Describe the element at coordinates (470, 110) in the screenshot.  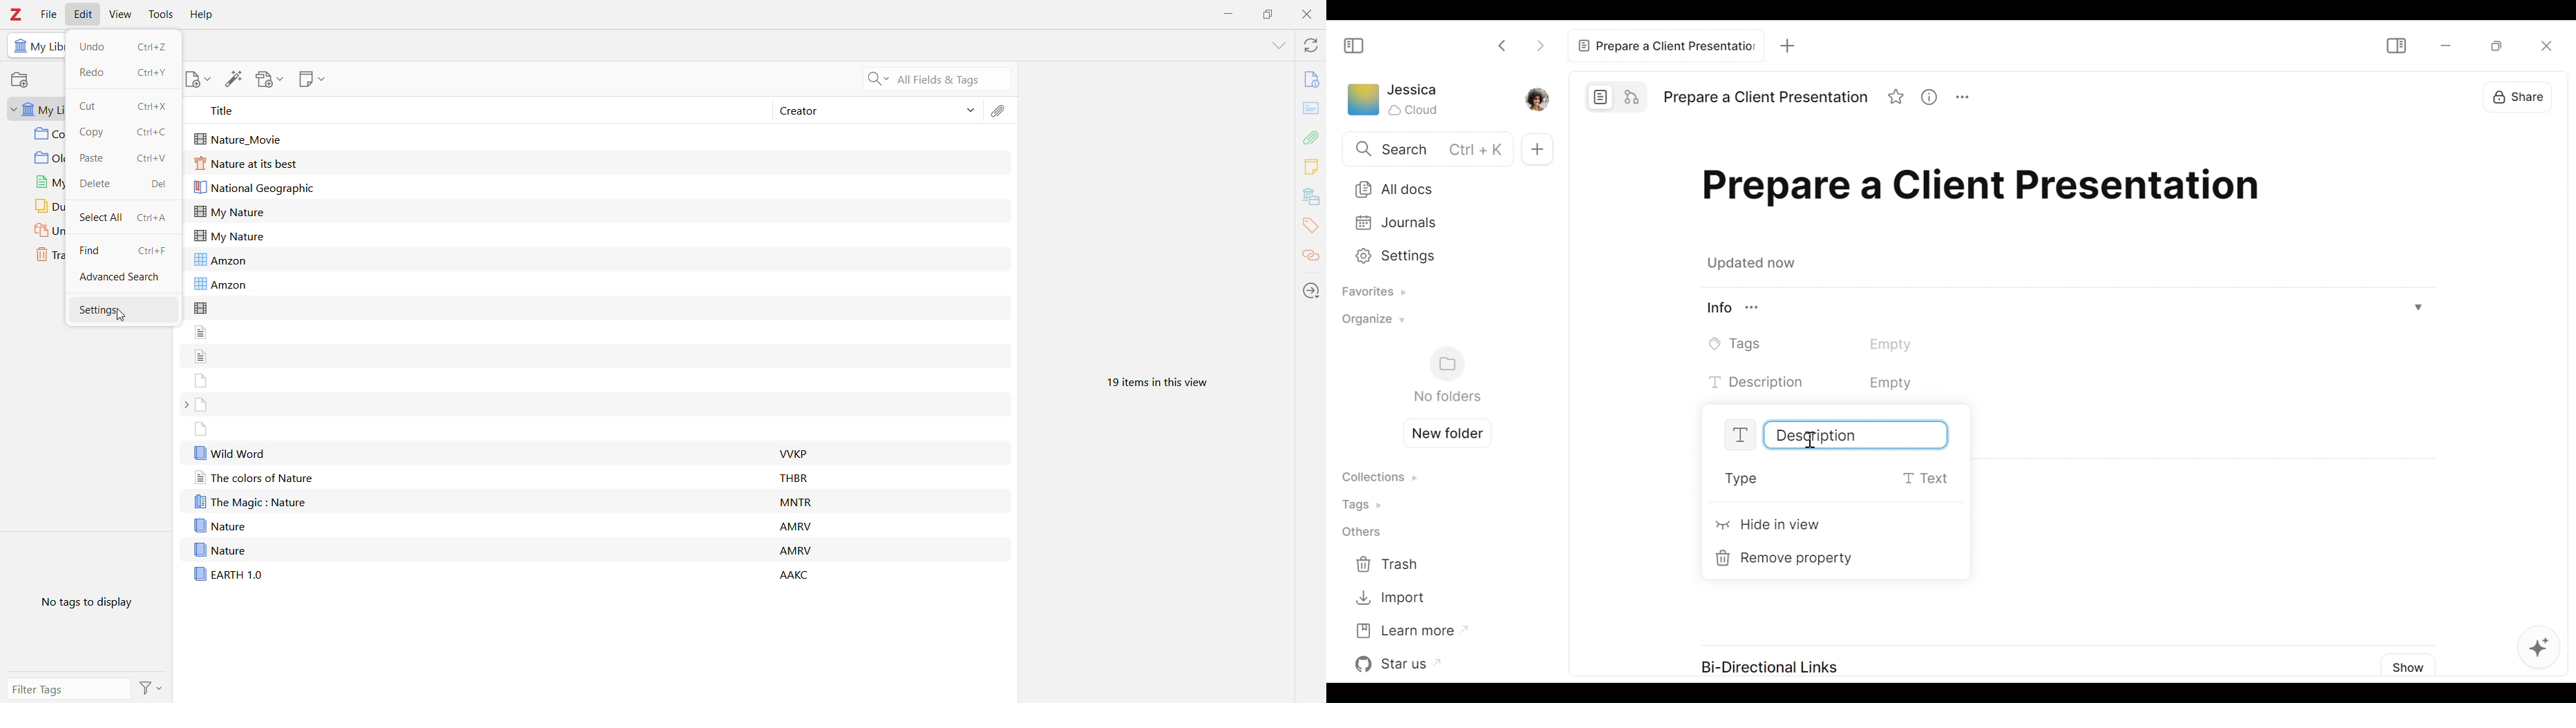
I see `Title` at that location.